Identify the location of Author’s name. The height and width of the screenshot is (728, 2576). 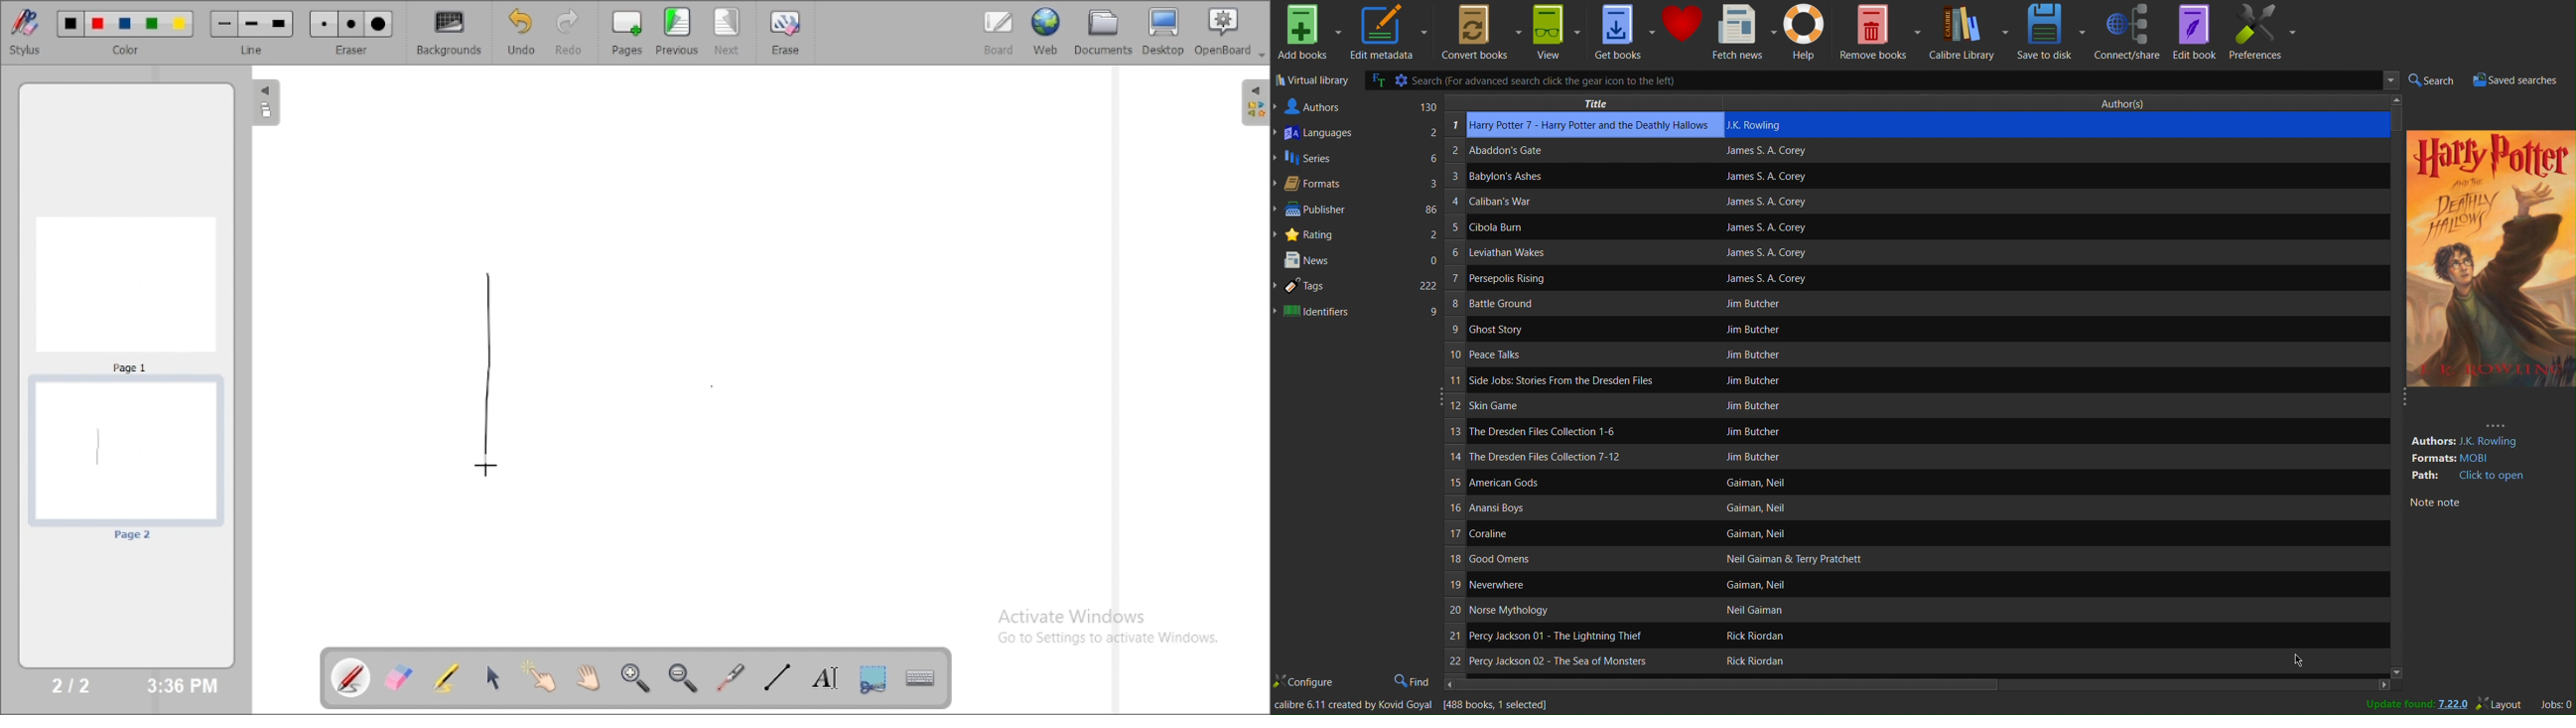
(1926, 203).